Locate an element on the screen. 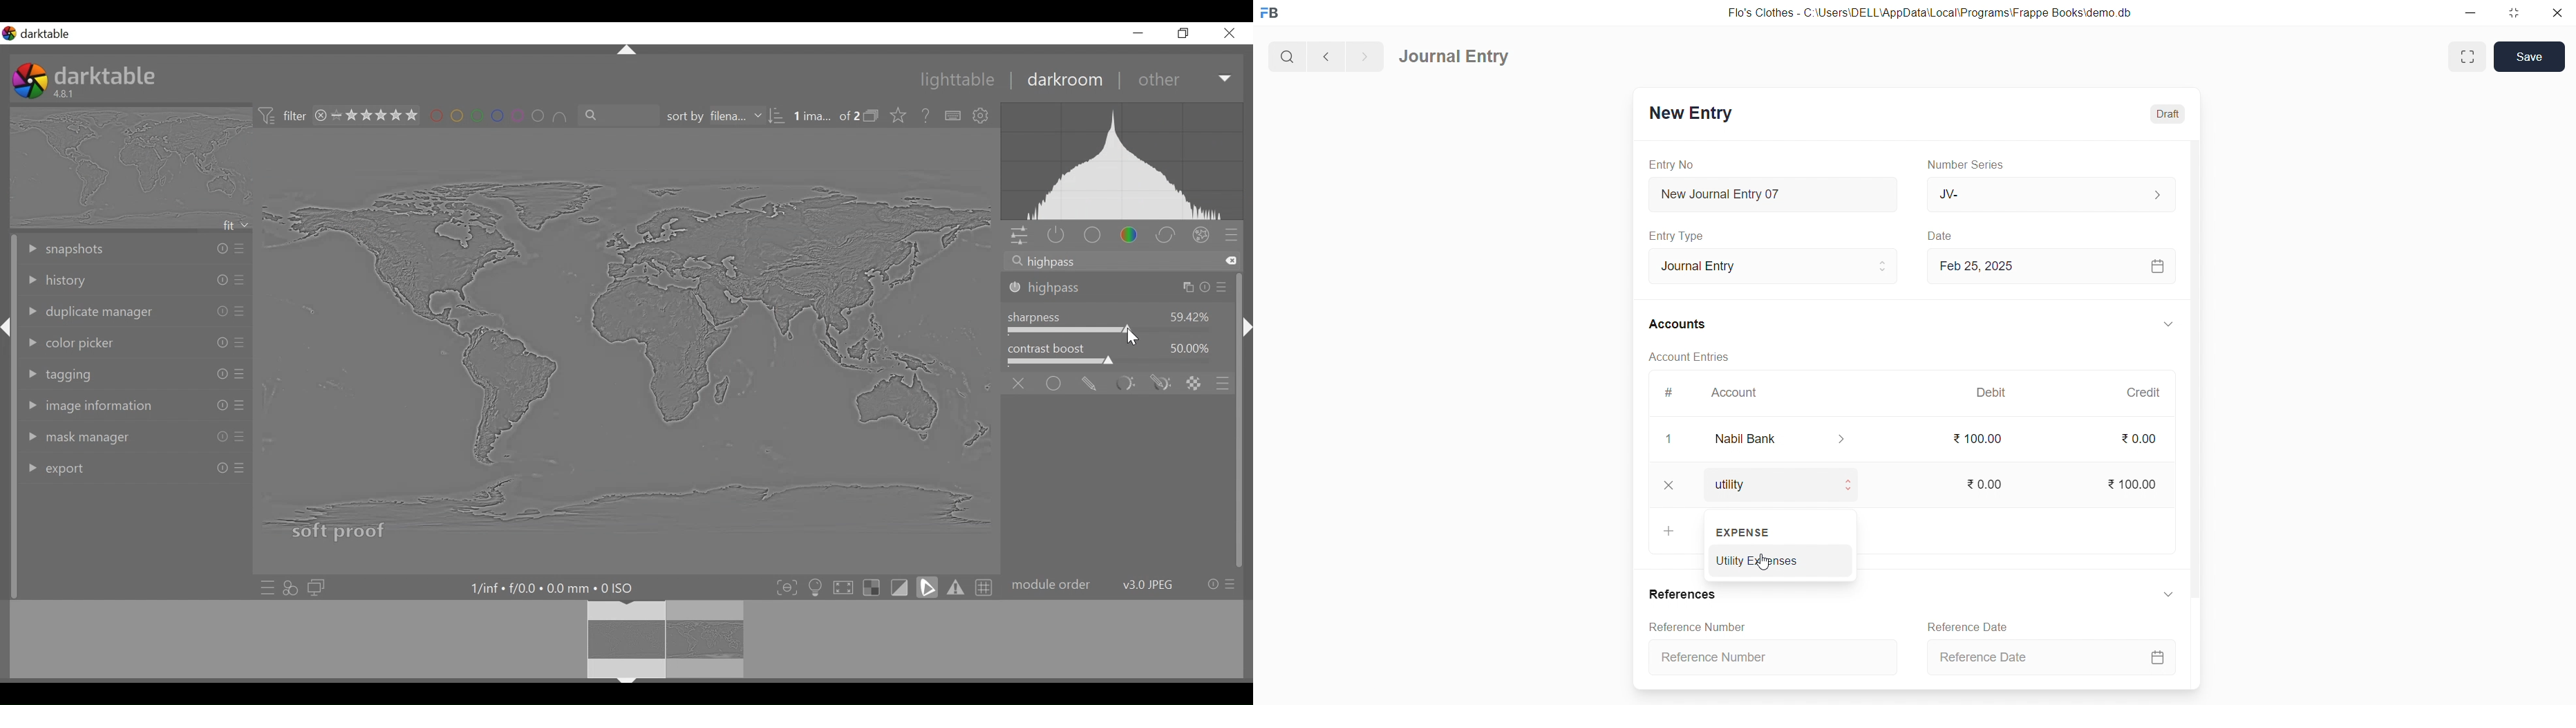 The image size is (2576, 728). ₹ 0.00 is located at coordinates (1981, 482).